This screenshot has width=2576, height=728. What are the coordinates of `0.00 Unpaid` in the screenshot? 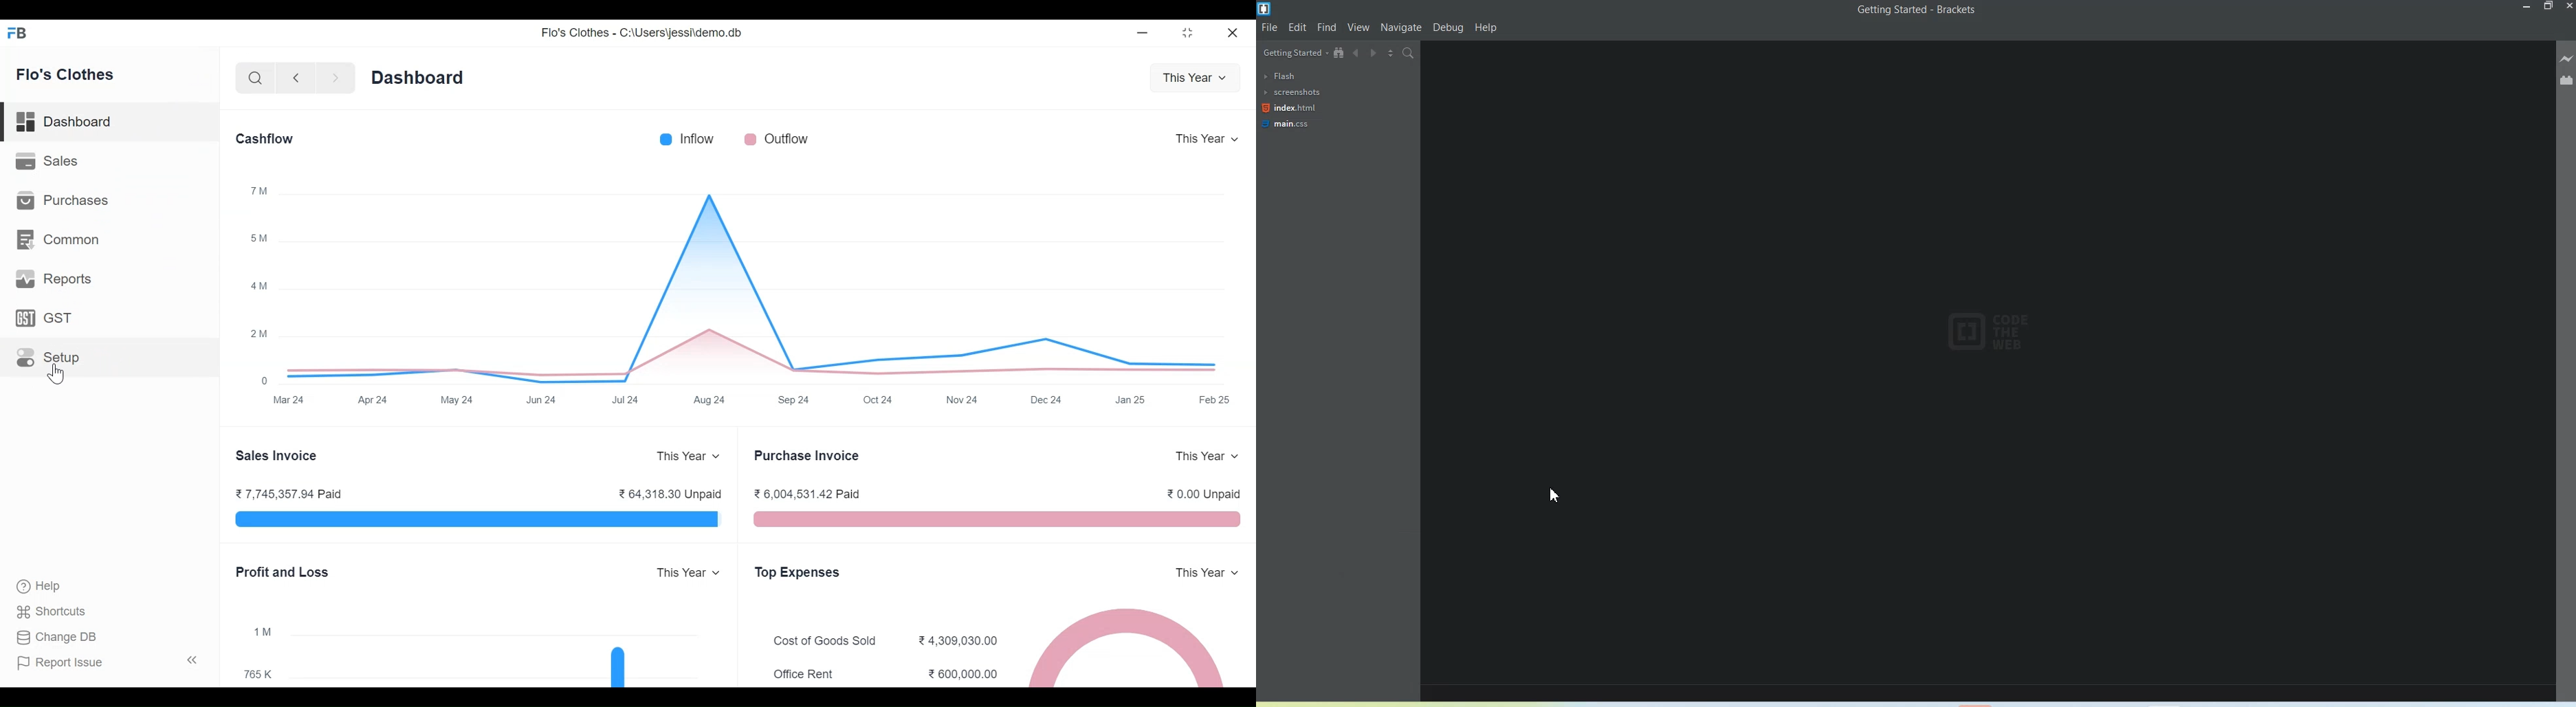 It's located at (1203, 495).